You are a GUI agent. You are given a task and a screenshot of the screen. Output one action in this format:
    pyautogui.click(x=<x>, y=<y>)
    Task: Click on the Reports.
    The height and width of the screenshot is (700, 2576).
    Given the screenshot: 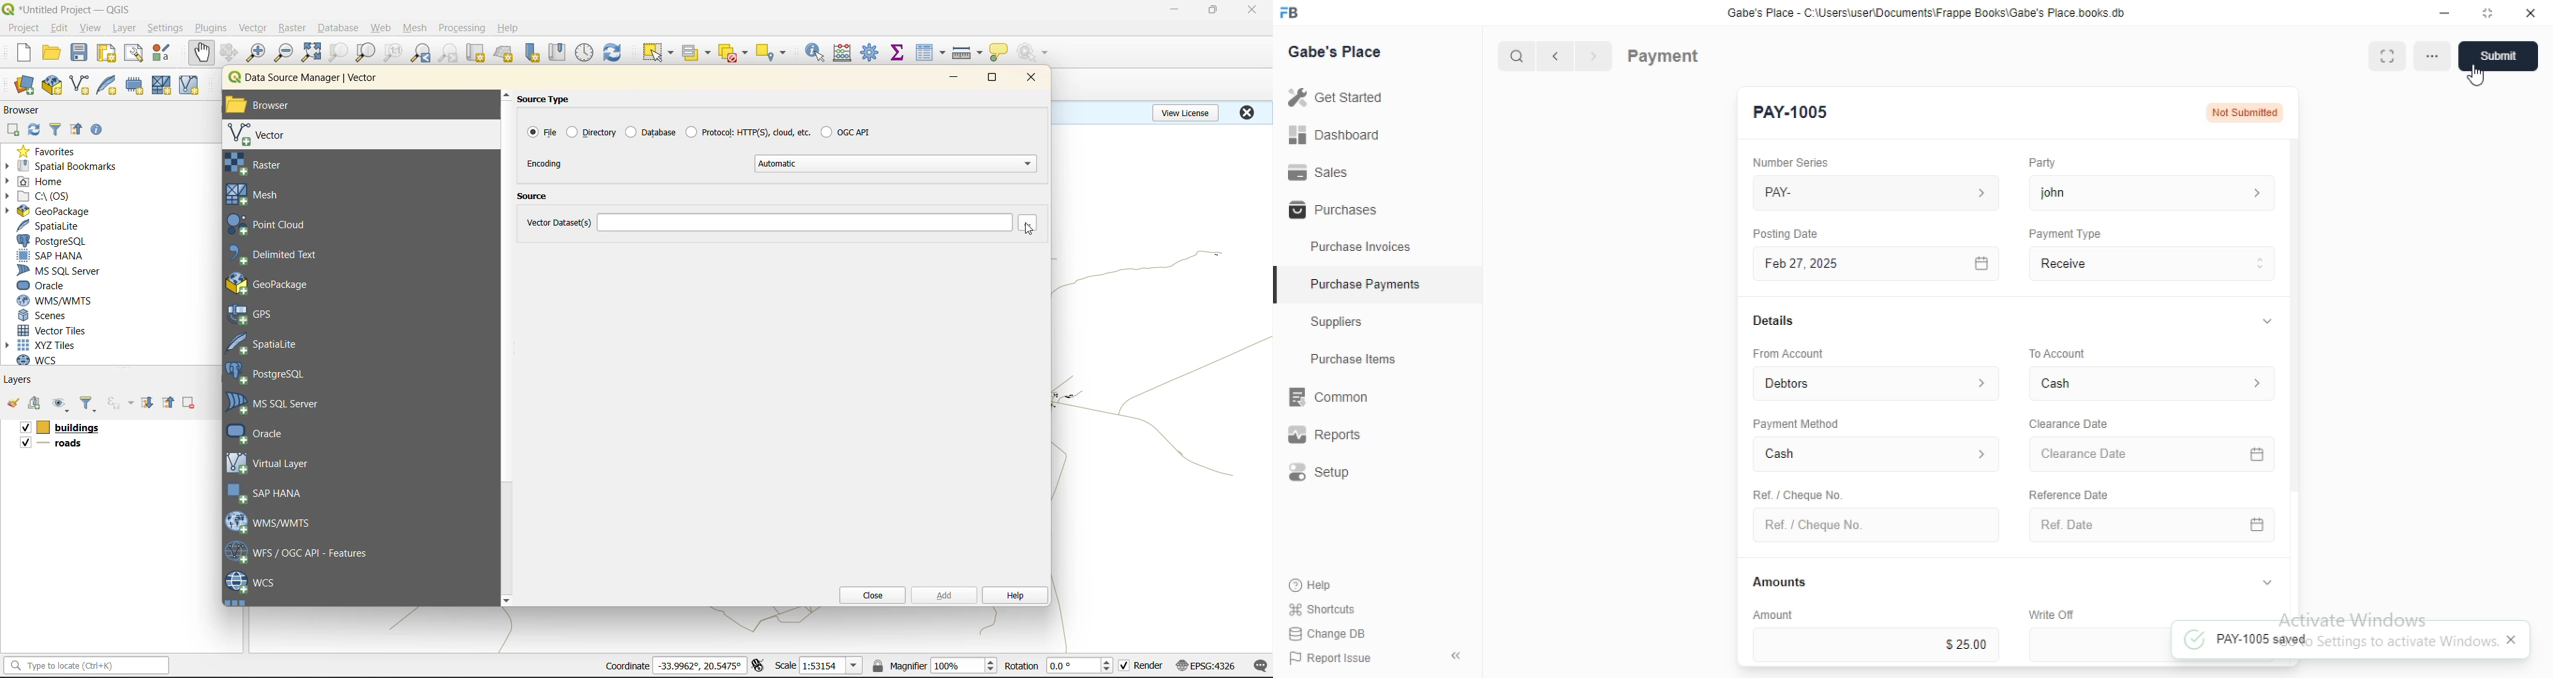 What is the action you would take?
    pyautogui.click(x=1332, y=435)
    